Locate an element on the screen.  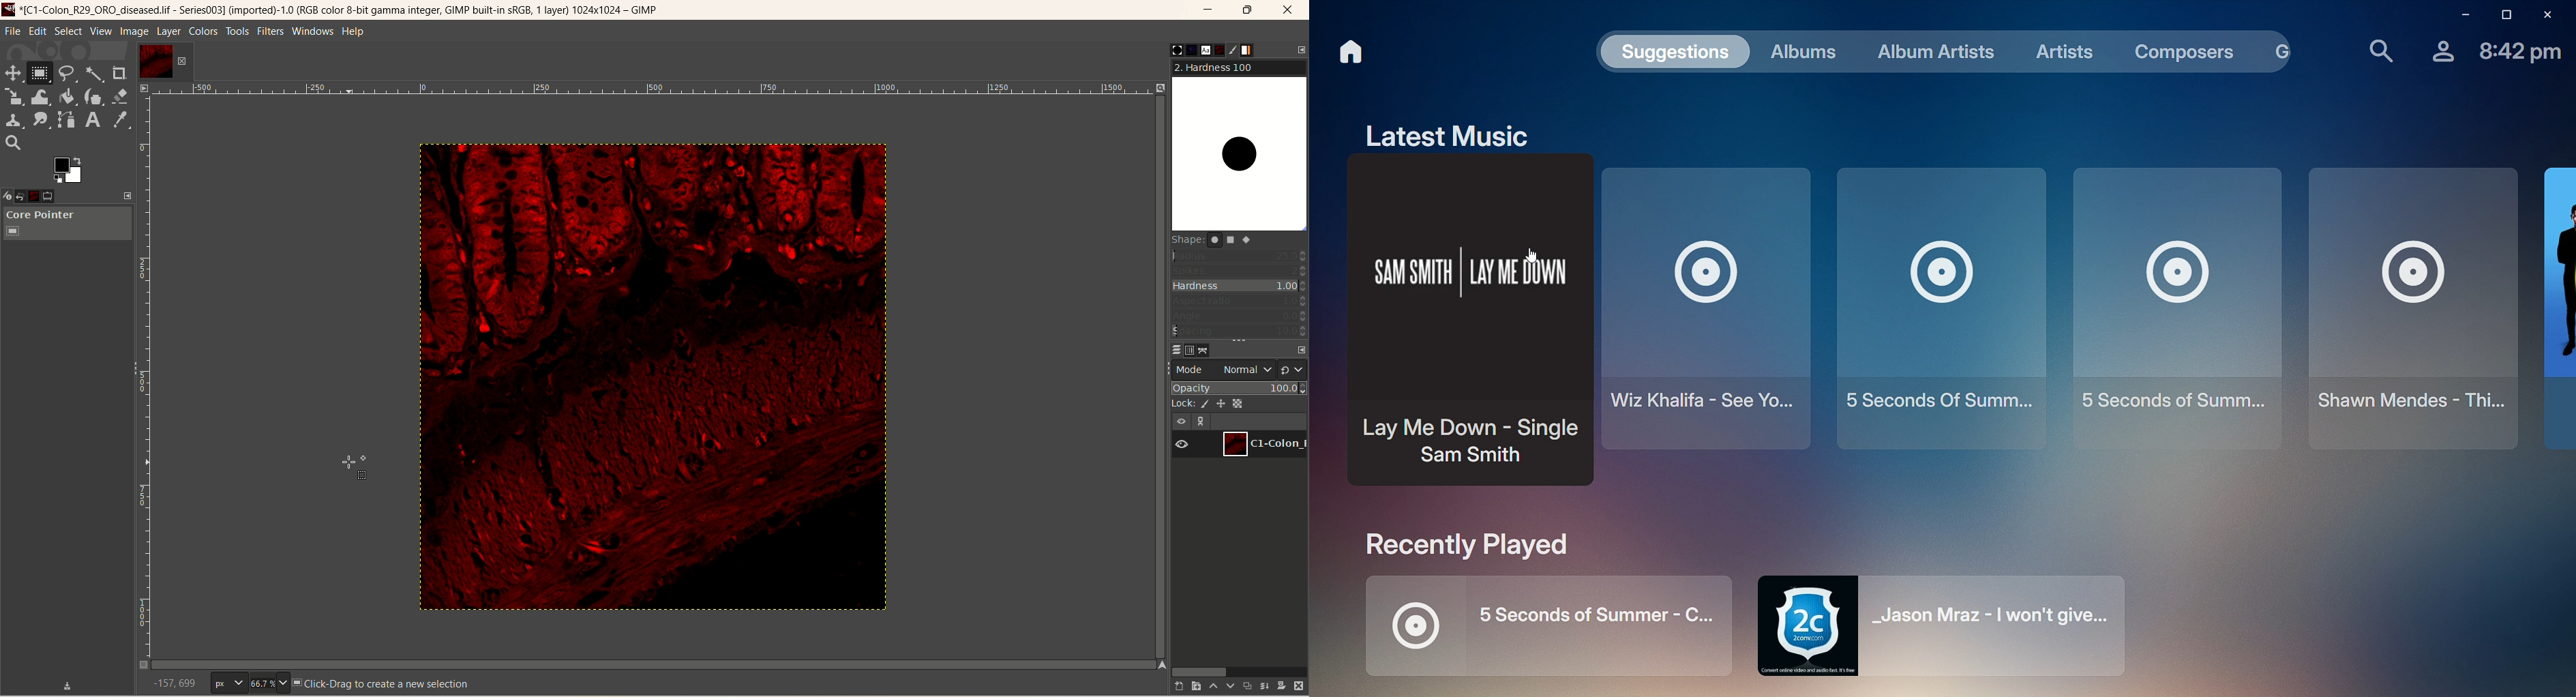
clone tool is located at coordinates (12, 119).